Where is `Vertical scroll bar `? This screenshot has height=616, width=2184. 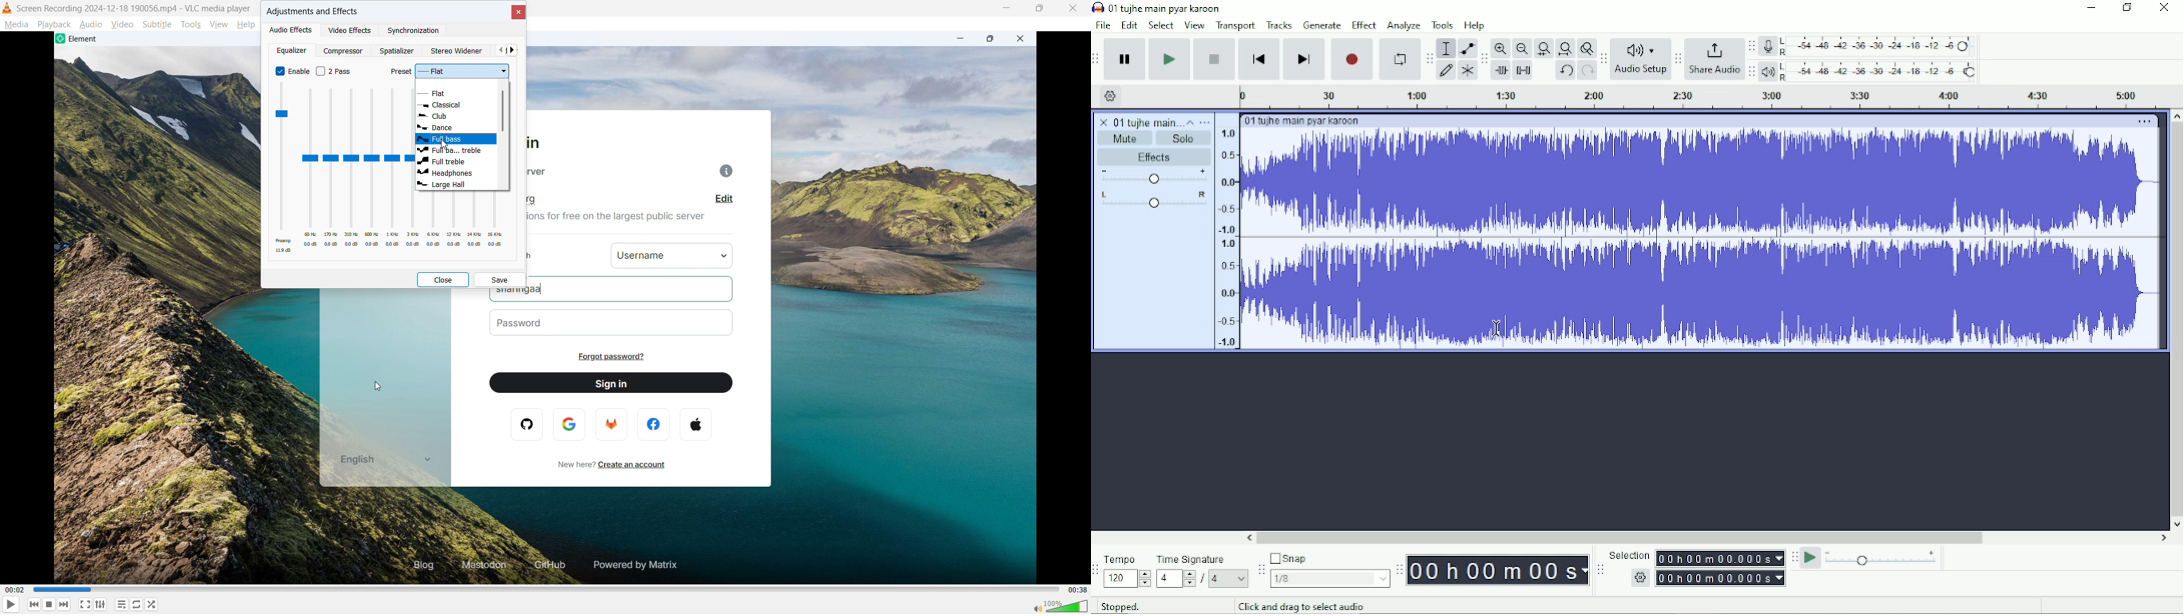
Vertical scroll bar  is located at coordinates (503, 111).